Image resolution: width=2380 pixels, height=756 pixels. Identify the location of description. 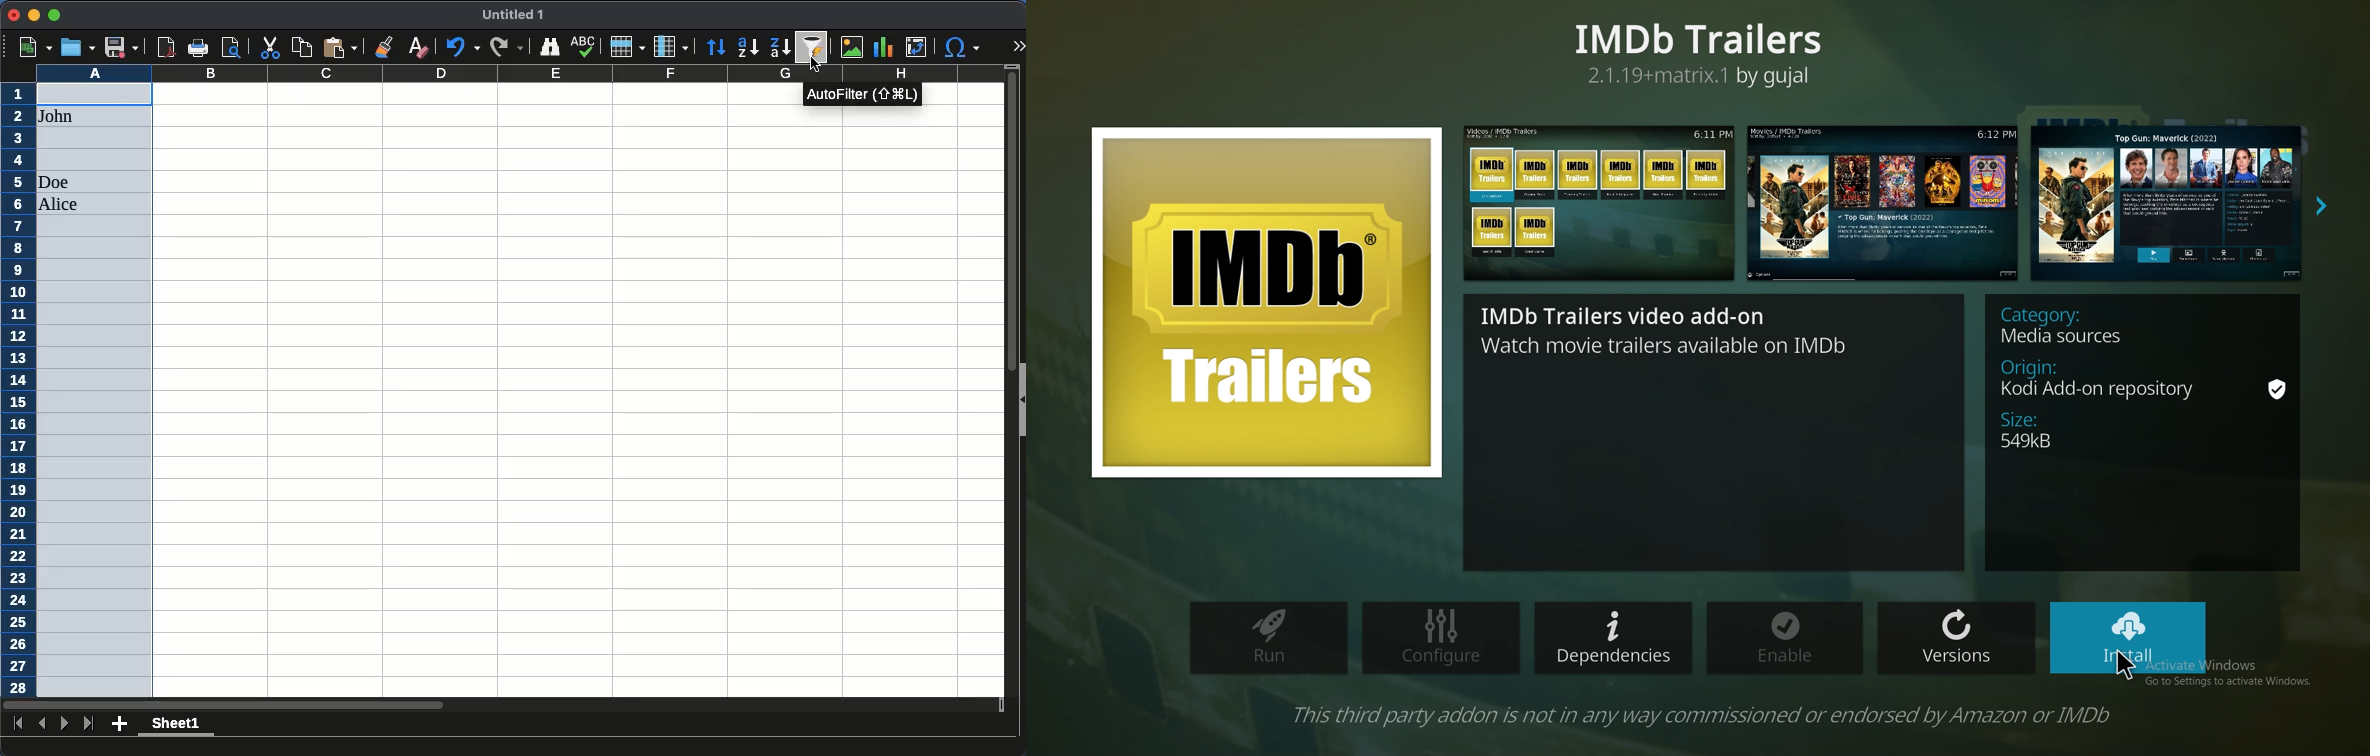
(1679, 327).